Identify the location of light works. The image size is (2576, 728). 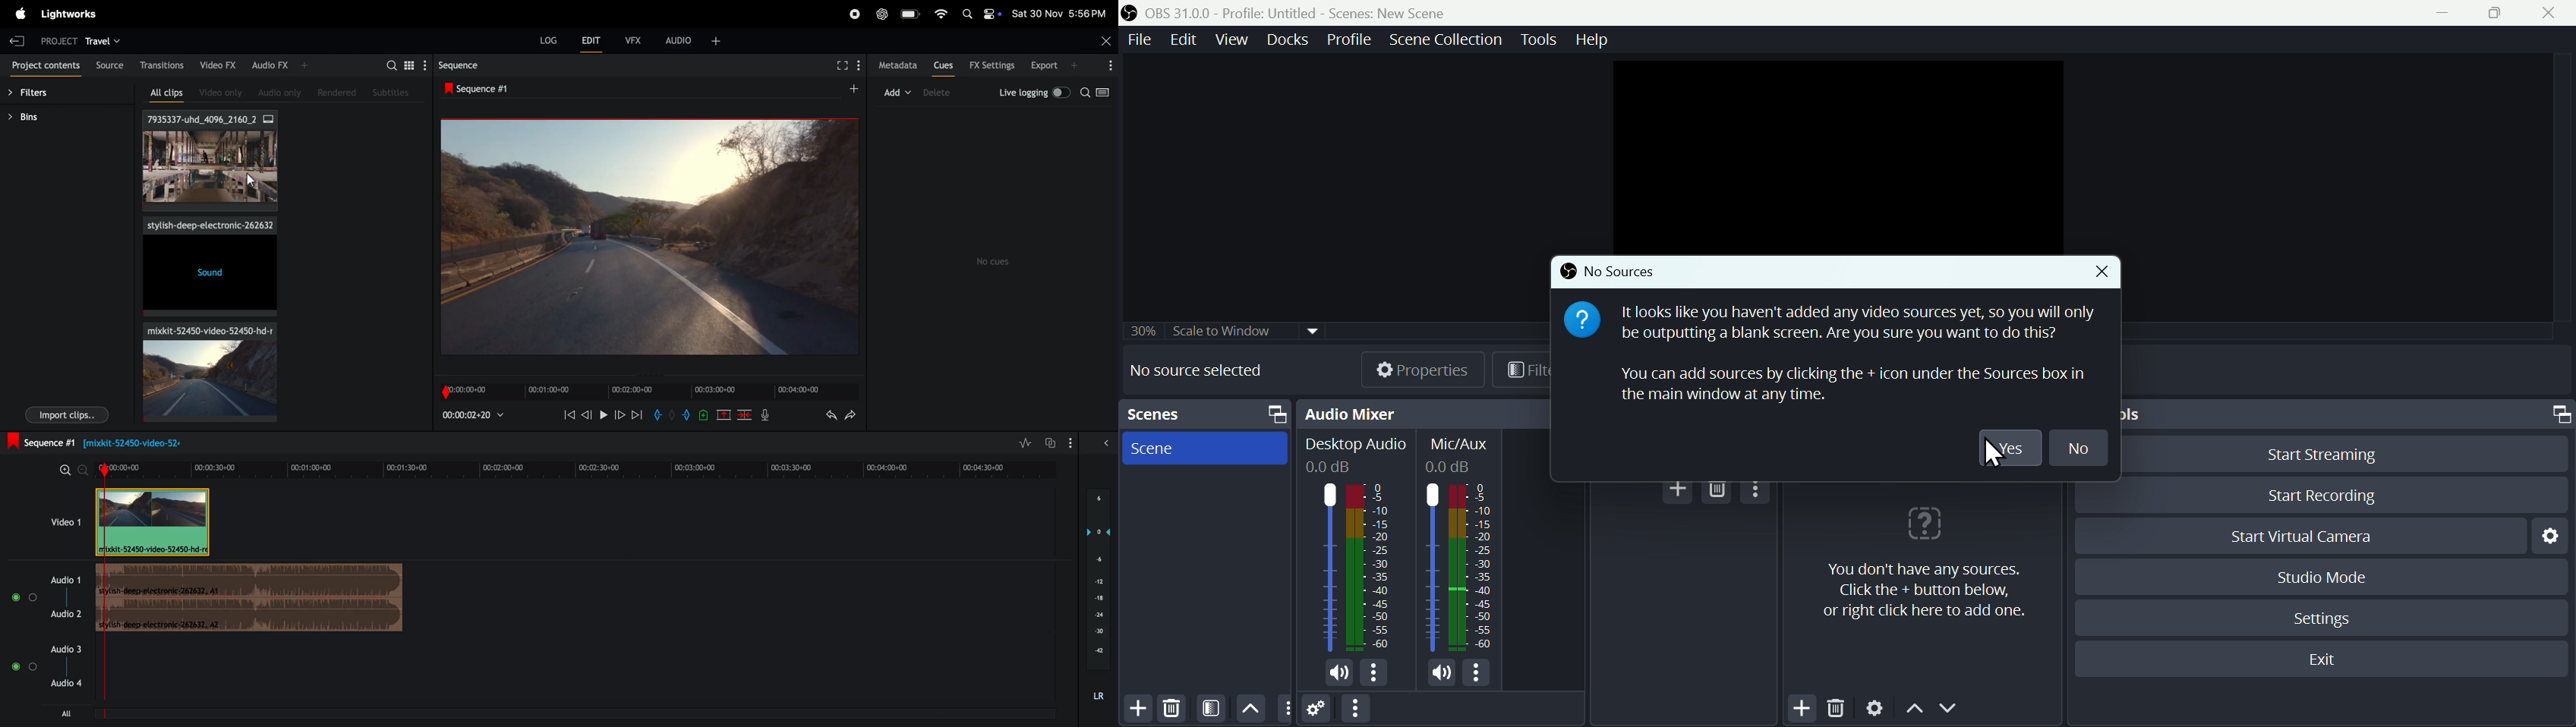
(72, 14).